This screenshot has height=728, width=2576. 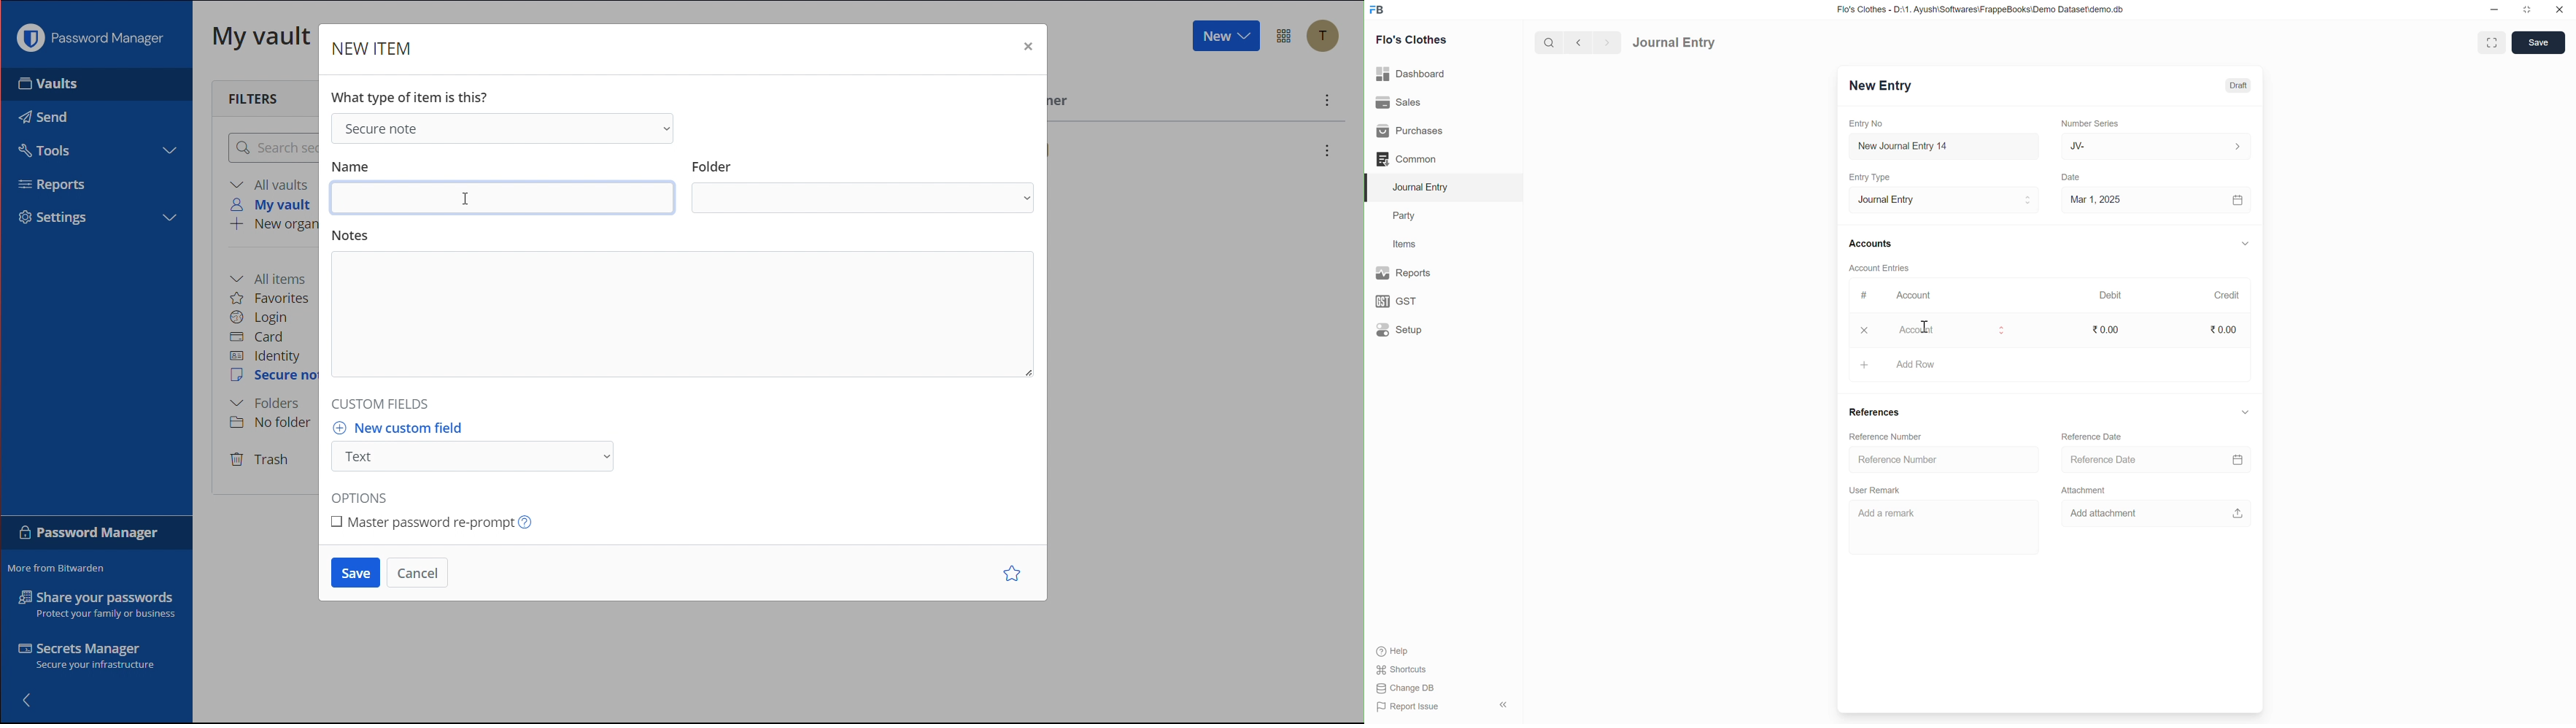 What do you see at coordinates (2540, 43) in the screenshot?
I see `Save` at bounding box center [2540, 43].